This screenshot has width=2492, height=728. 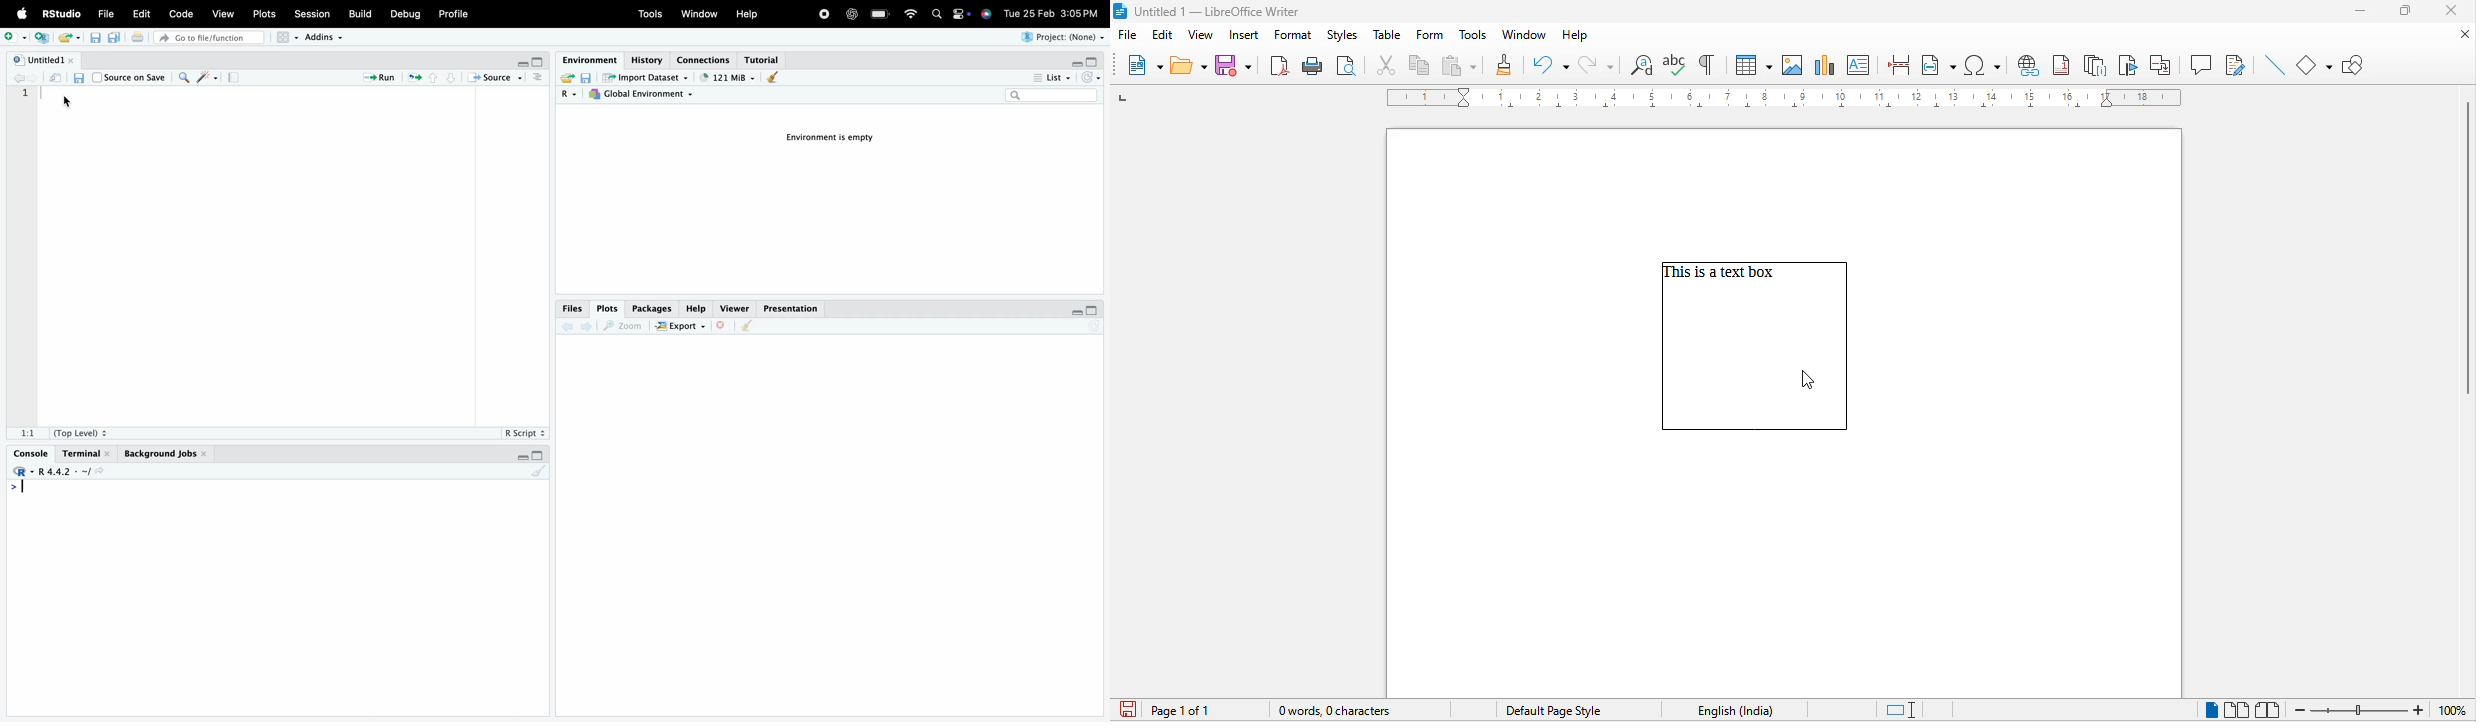 I want to click on Save current document (Ctrl + S), so click(x=95, y=39).